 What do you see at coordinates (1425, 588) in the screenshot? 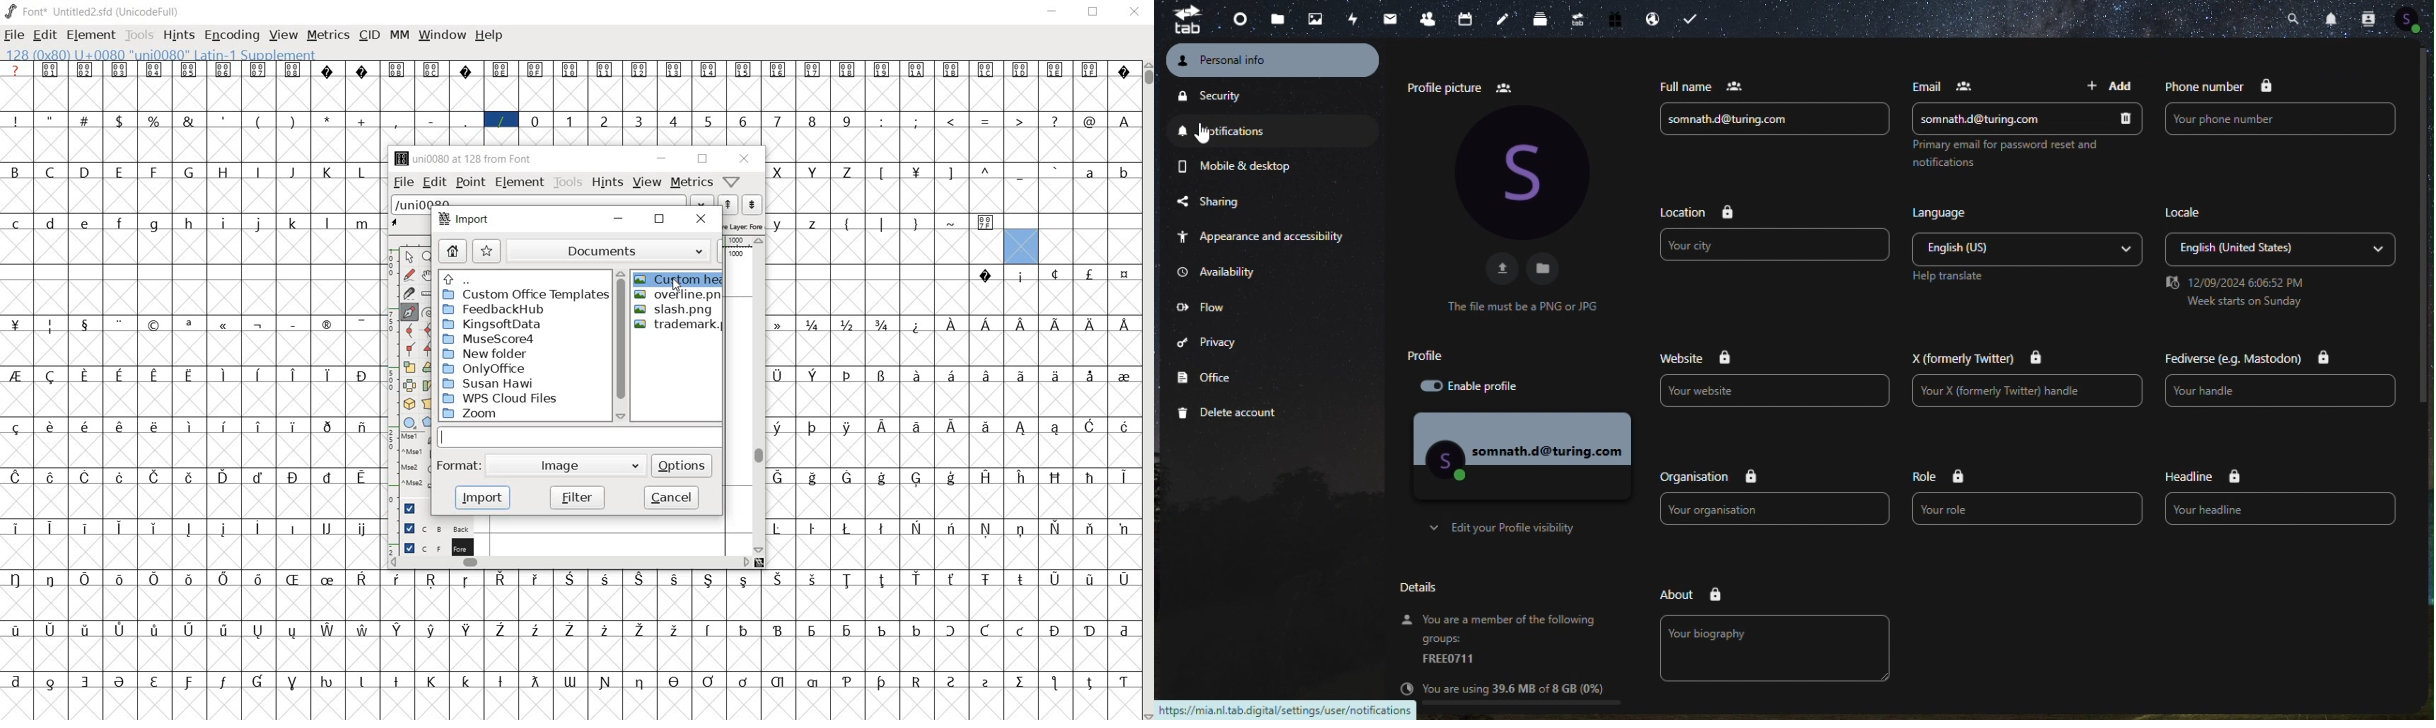
I see `details` at bounding box center [1425, 588].